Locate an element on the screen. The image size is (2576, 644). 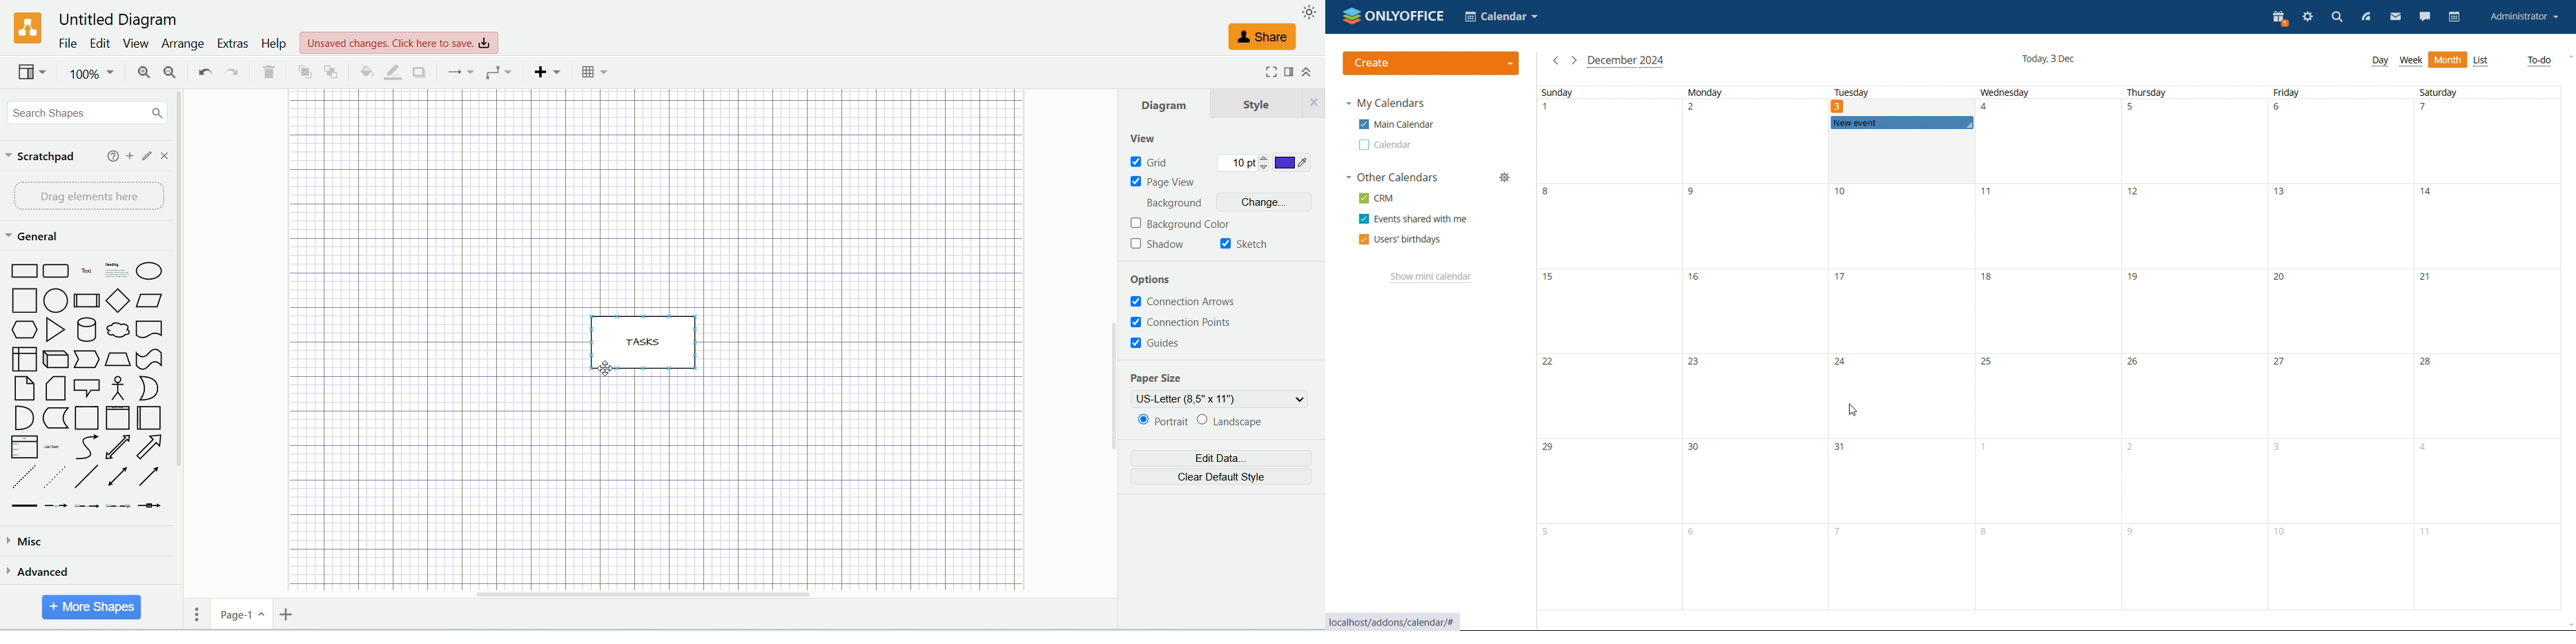
portrait is located at coordinates (1160, 422).